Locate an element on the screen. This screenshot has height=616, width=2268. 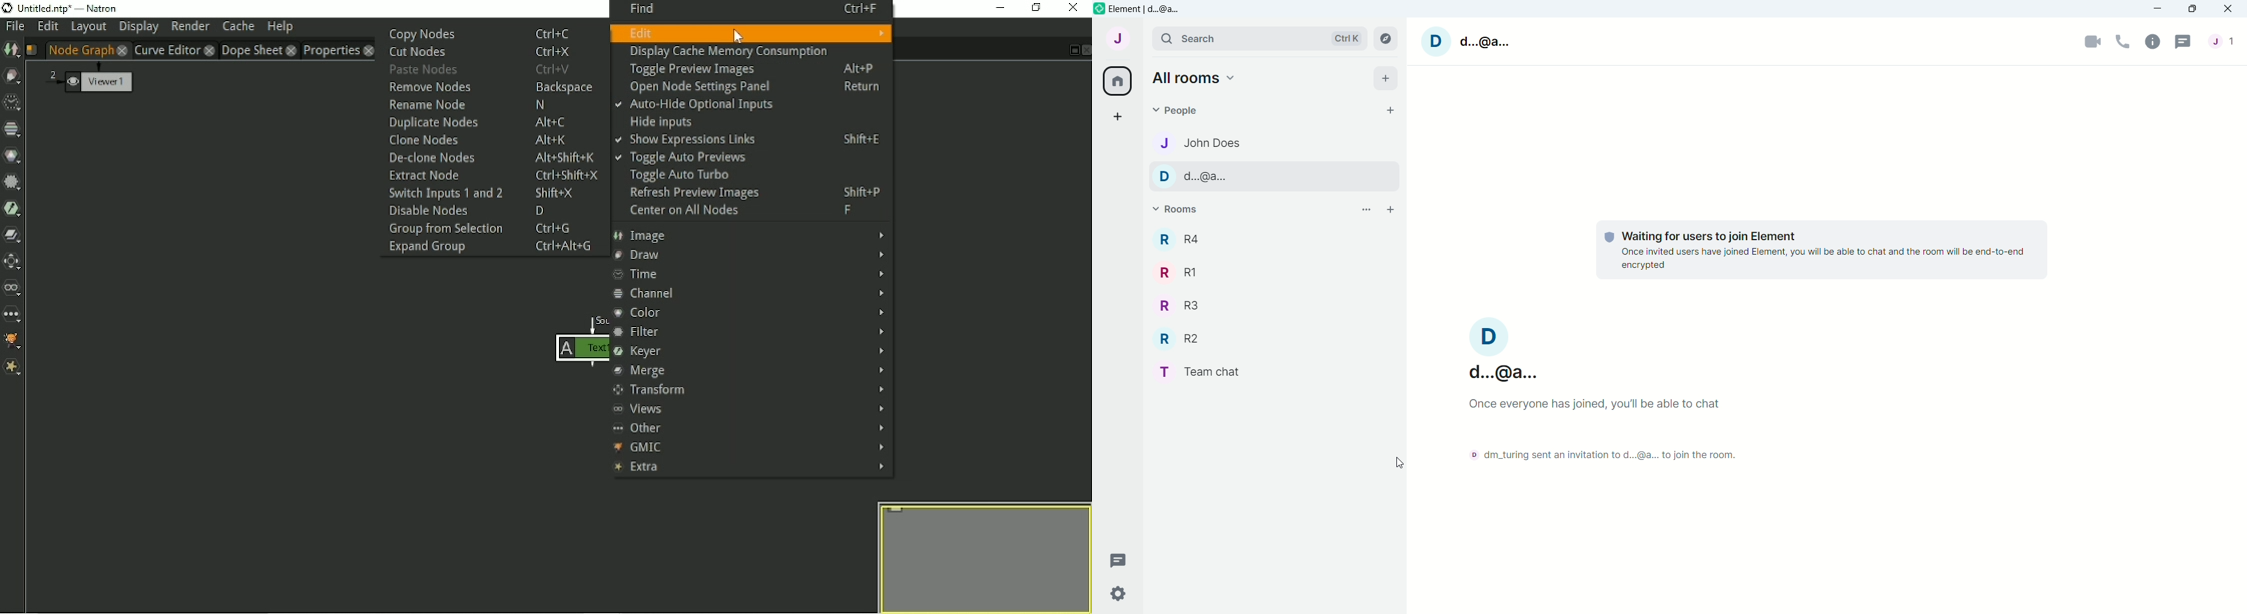
Show Expressions Links is located at coordinates (753, 140).